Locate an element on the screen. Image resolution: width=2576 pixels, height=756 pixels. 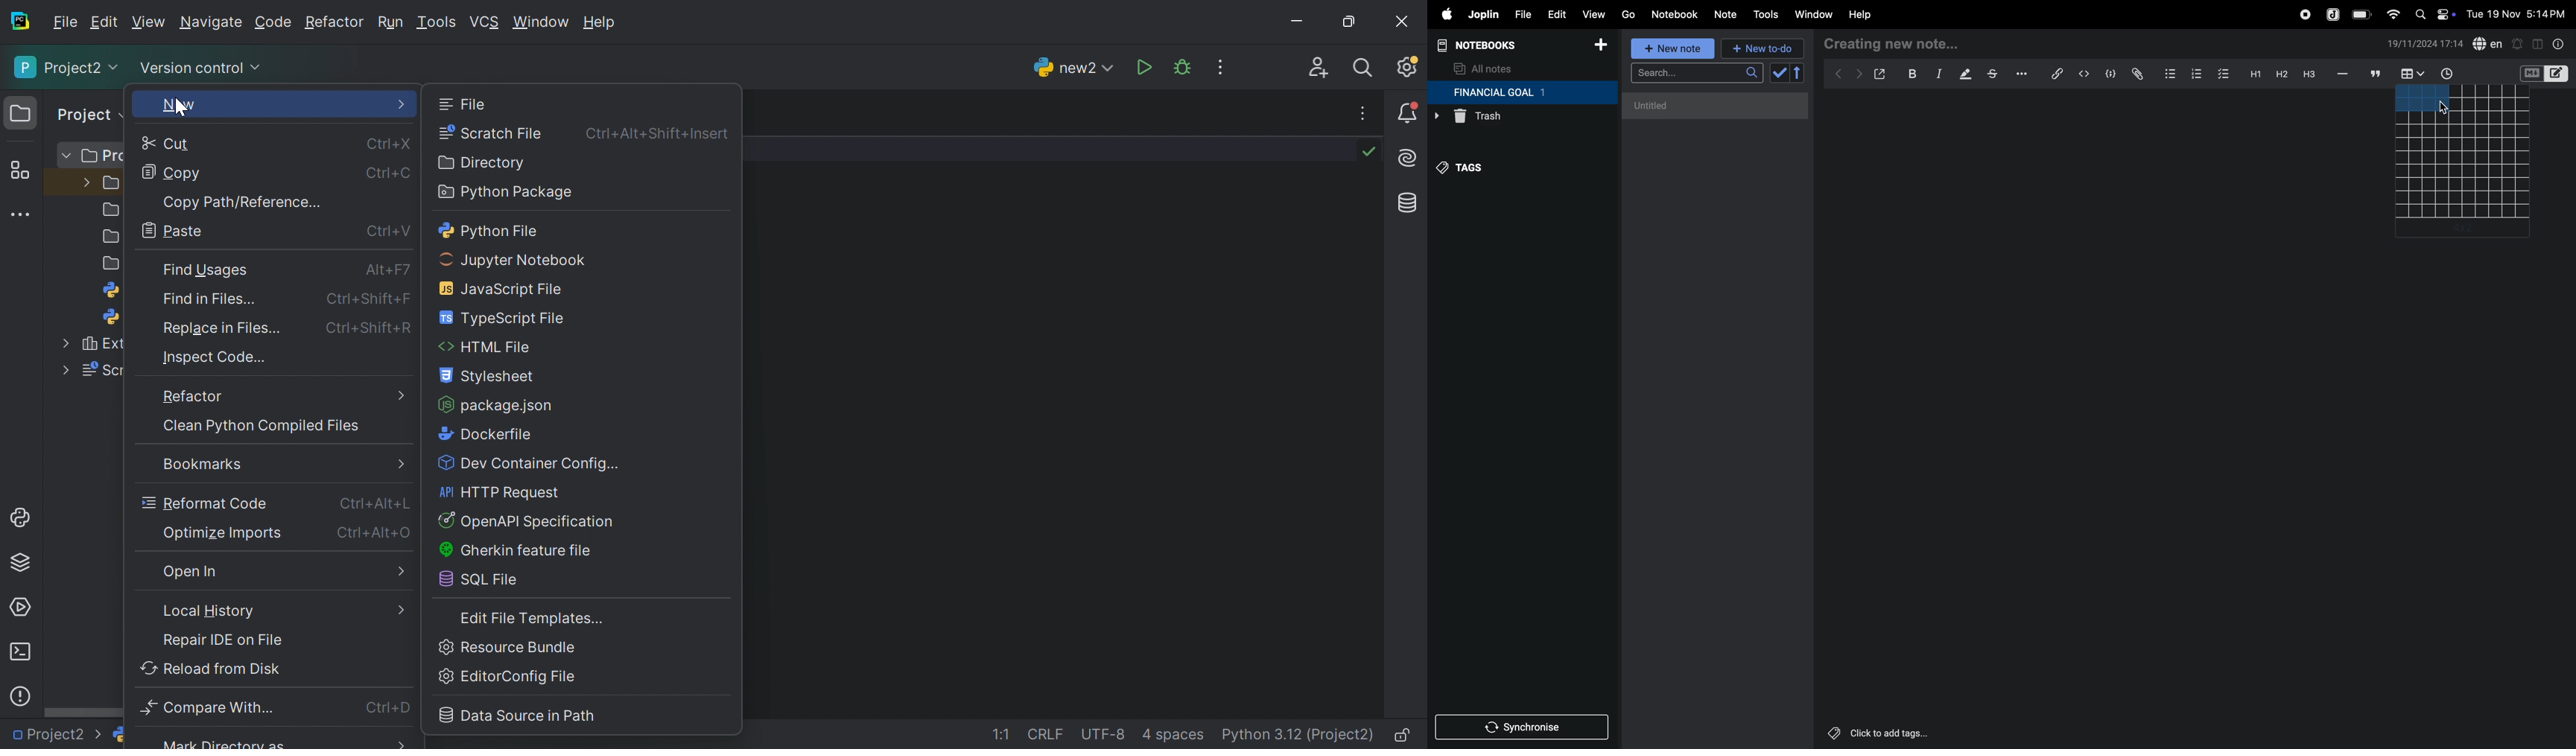
hifen is located at coordinates (2344, 73).